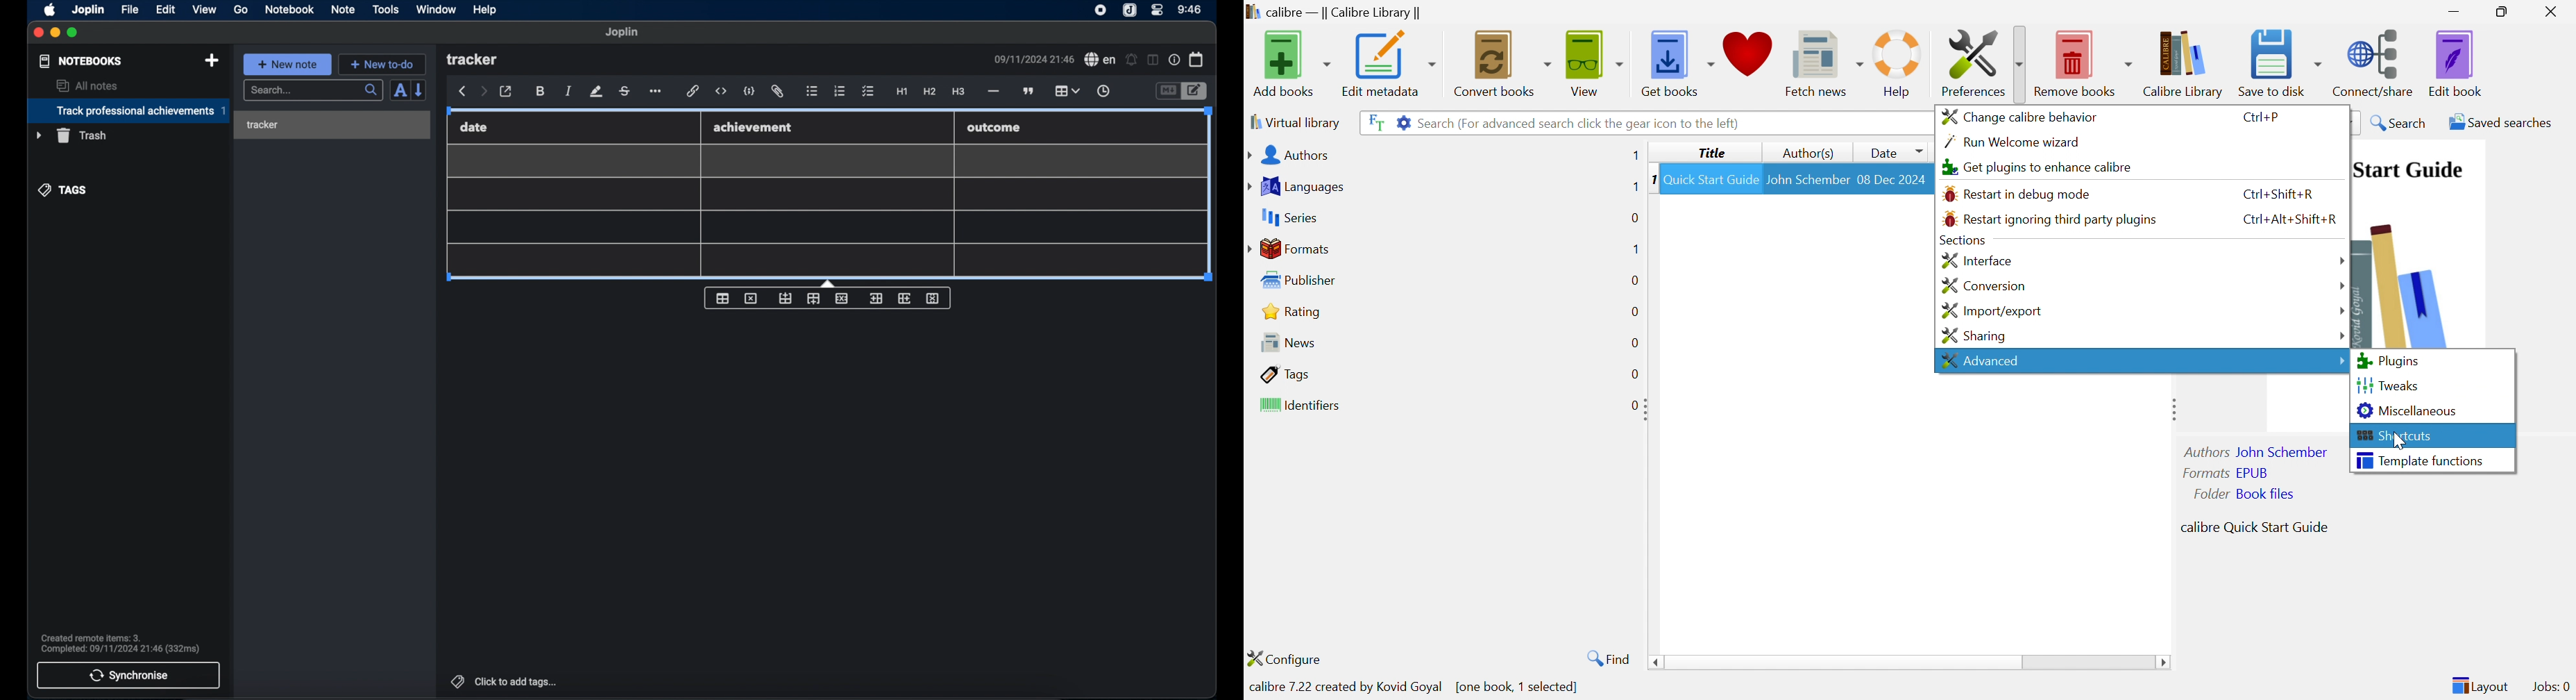  I want to click on time, so click(1190, 9).